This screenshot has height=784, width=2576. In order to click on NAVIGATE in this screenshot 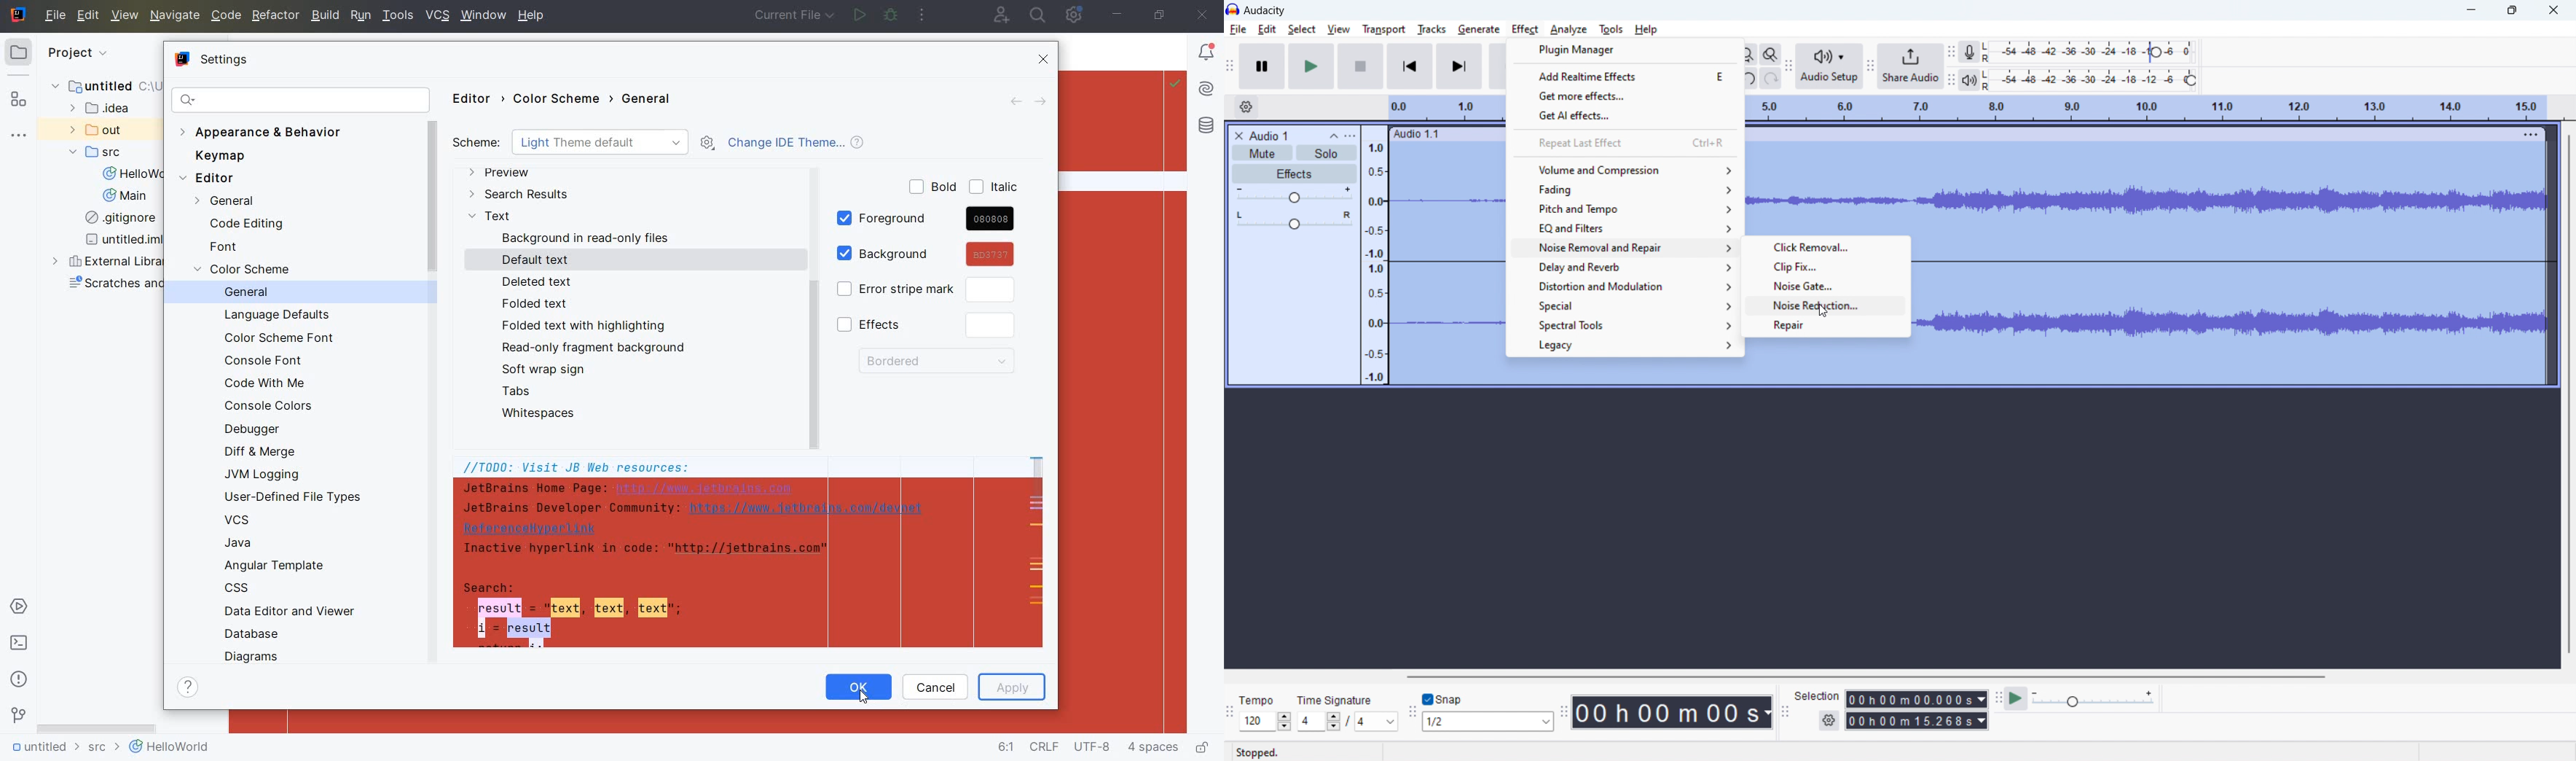, I will do `click(173, 16)`.